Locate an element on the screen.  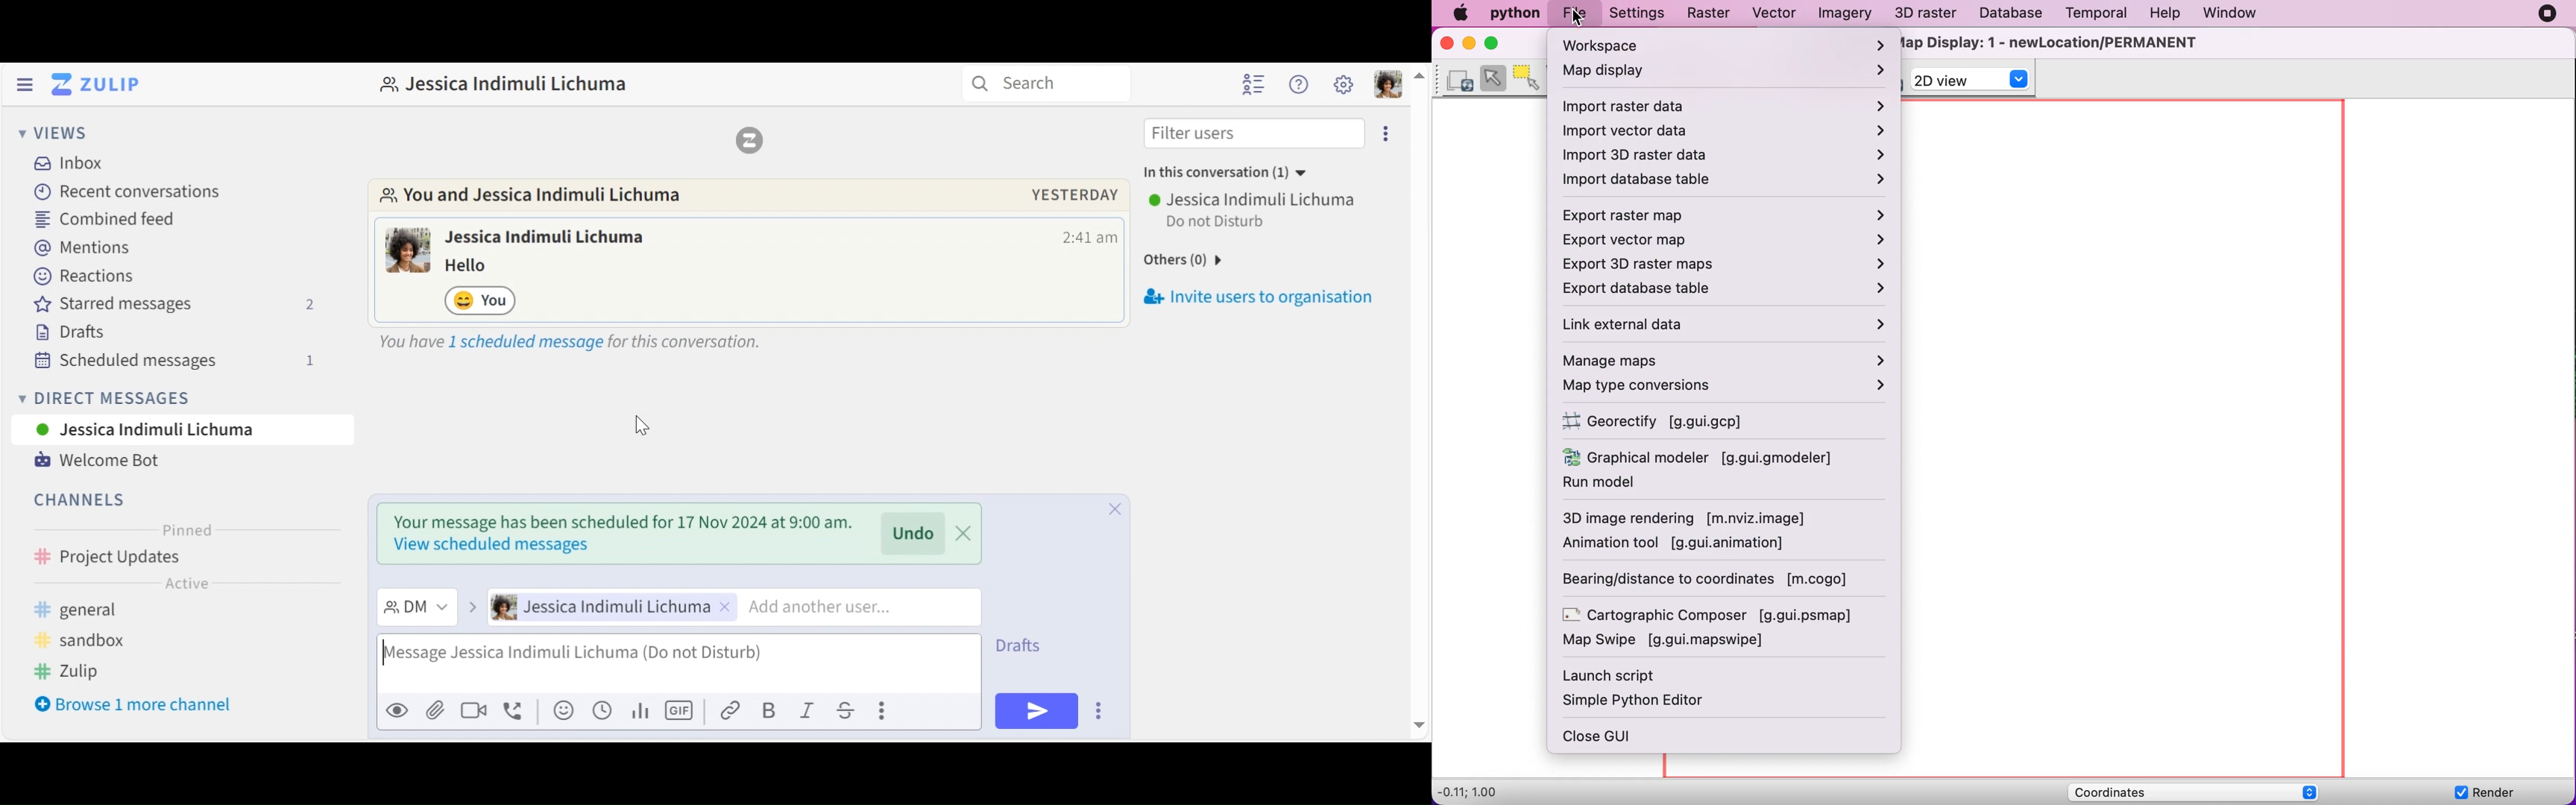
User is located at coordinates (184, 432).